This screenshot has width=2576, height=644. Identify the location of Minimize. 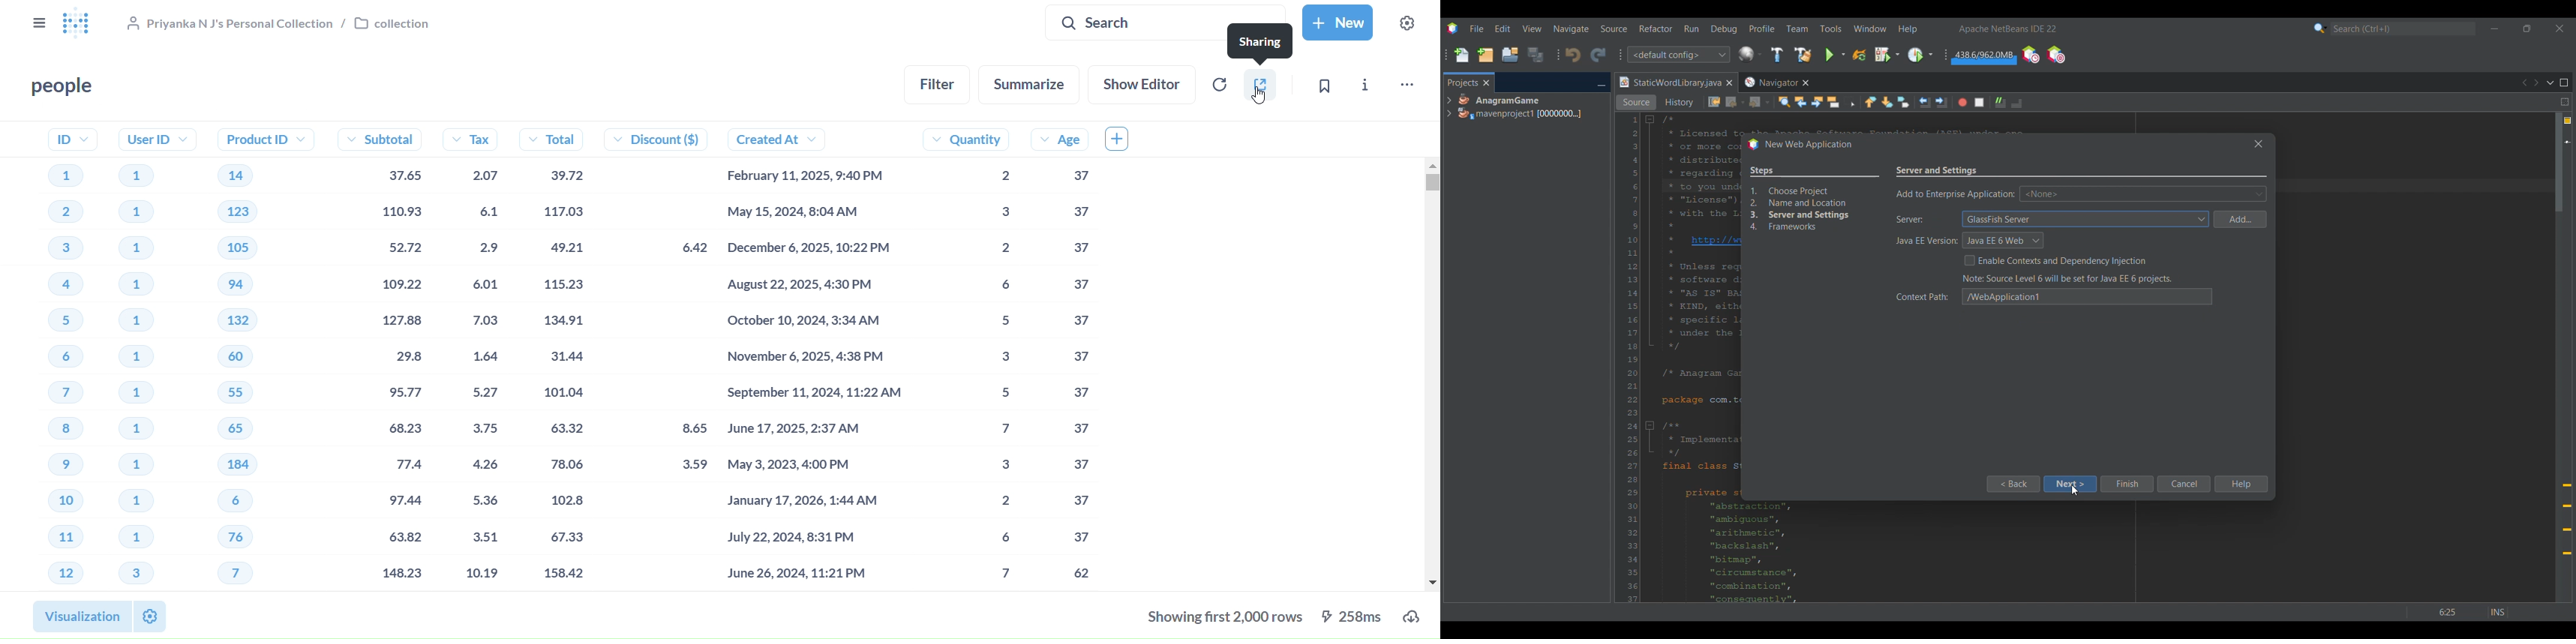
(2495, 28).